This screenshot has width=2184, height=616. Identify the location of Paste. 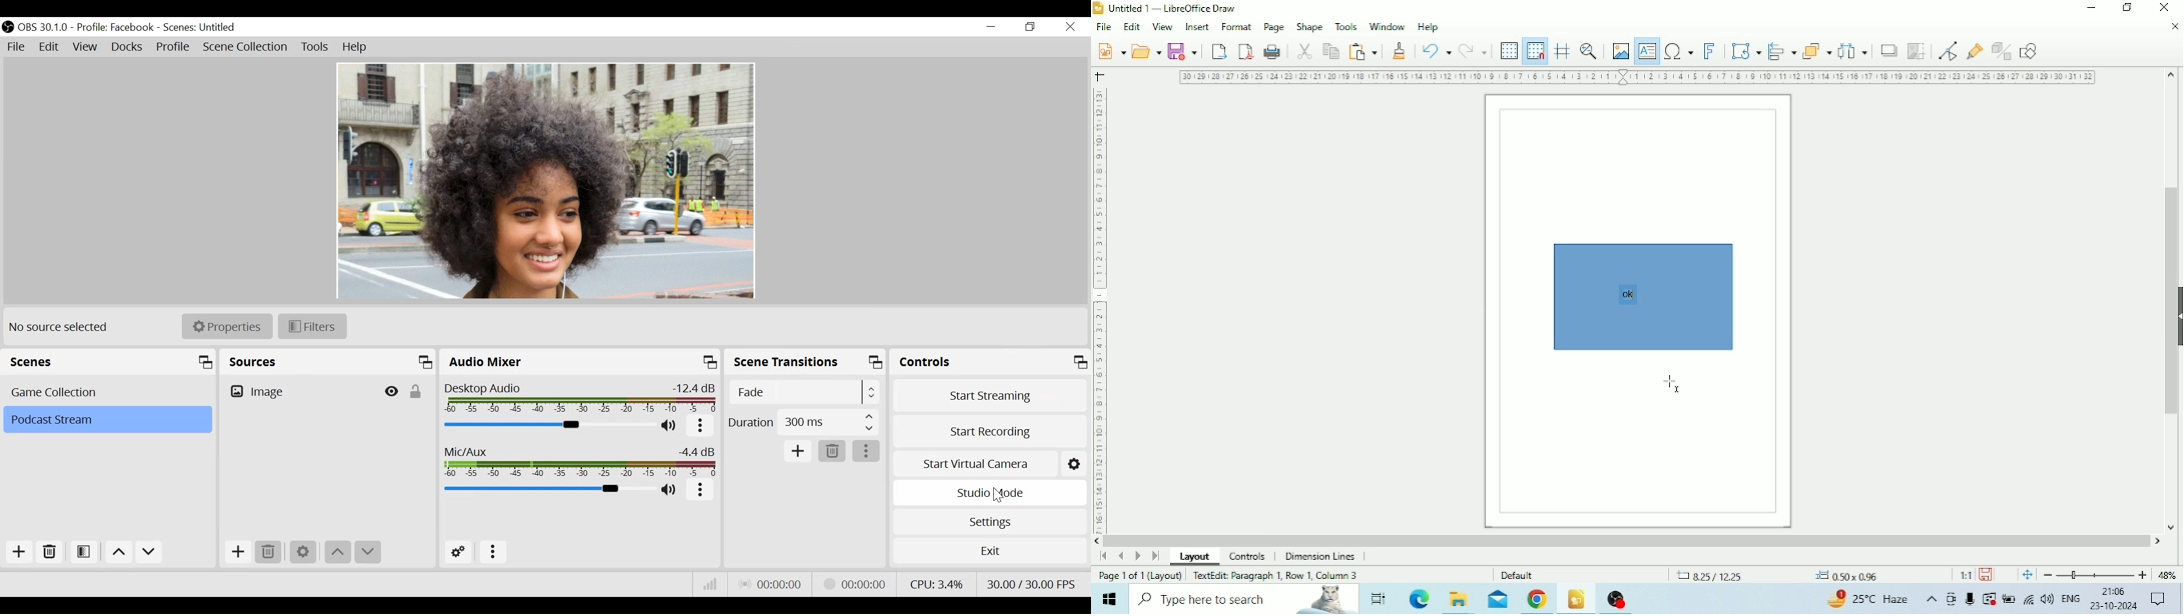
(1363, 52).